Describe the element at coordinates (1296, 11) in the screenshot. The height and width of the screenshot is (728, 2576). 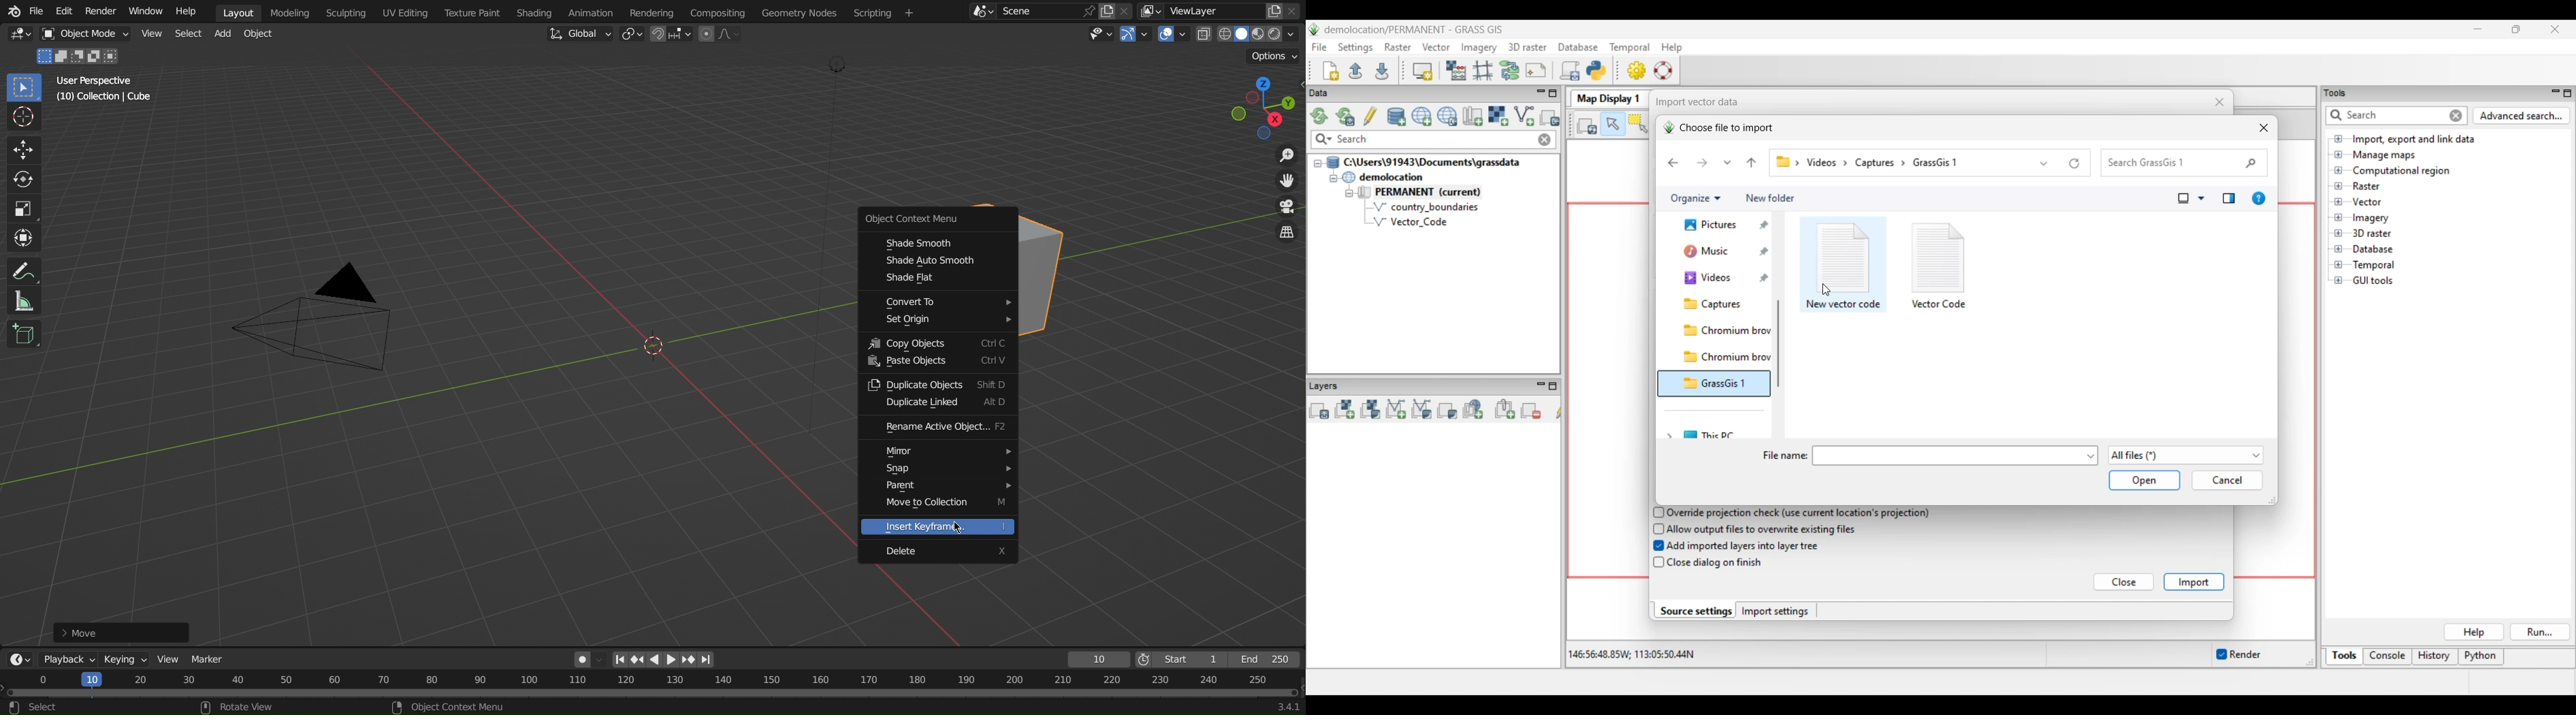
I see `Close` at that location.